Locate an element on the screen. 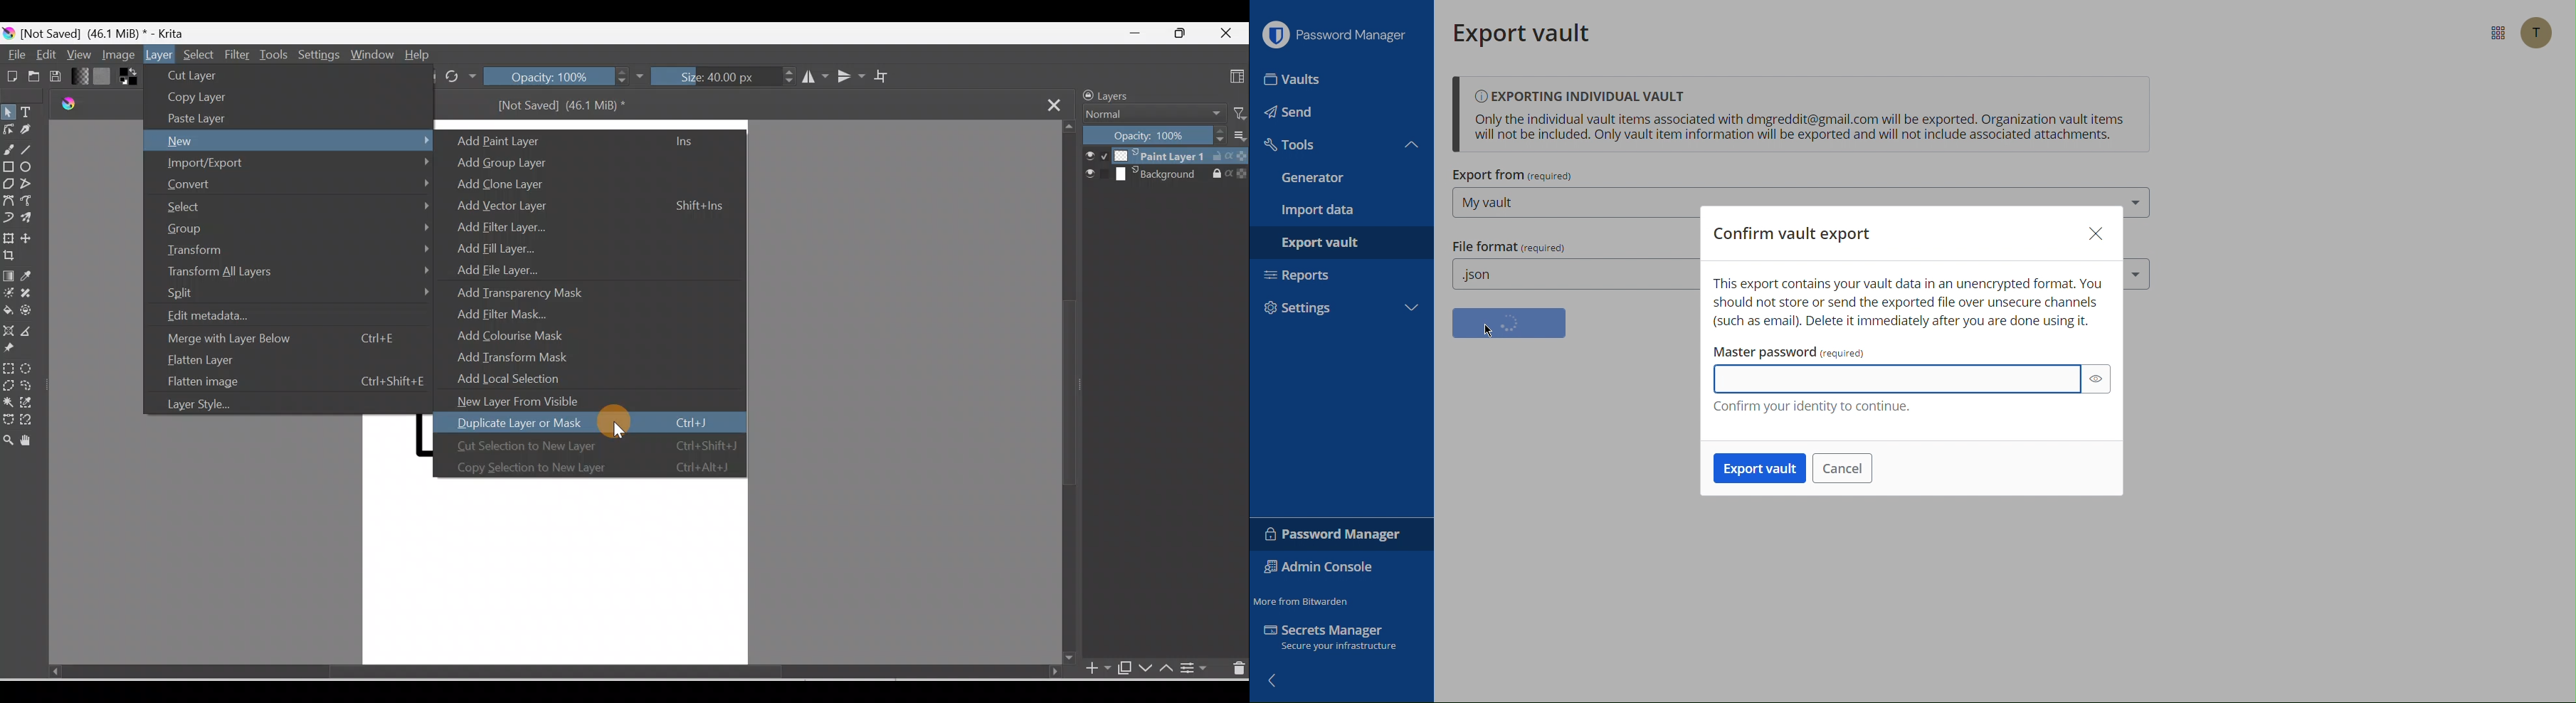  Add layer is located at coordinates (1090, 669).